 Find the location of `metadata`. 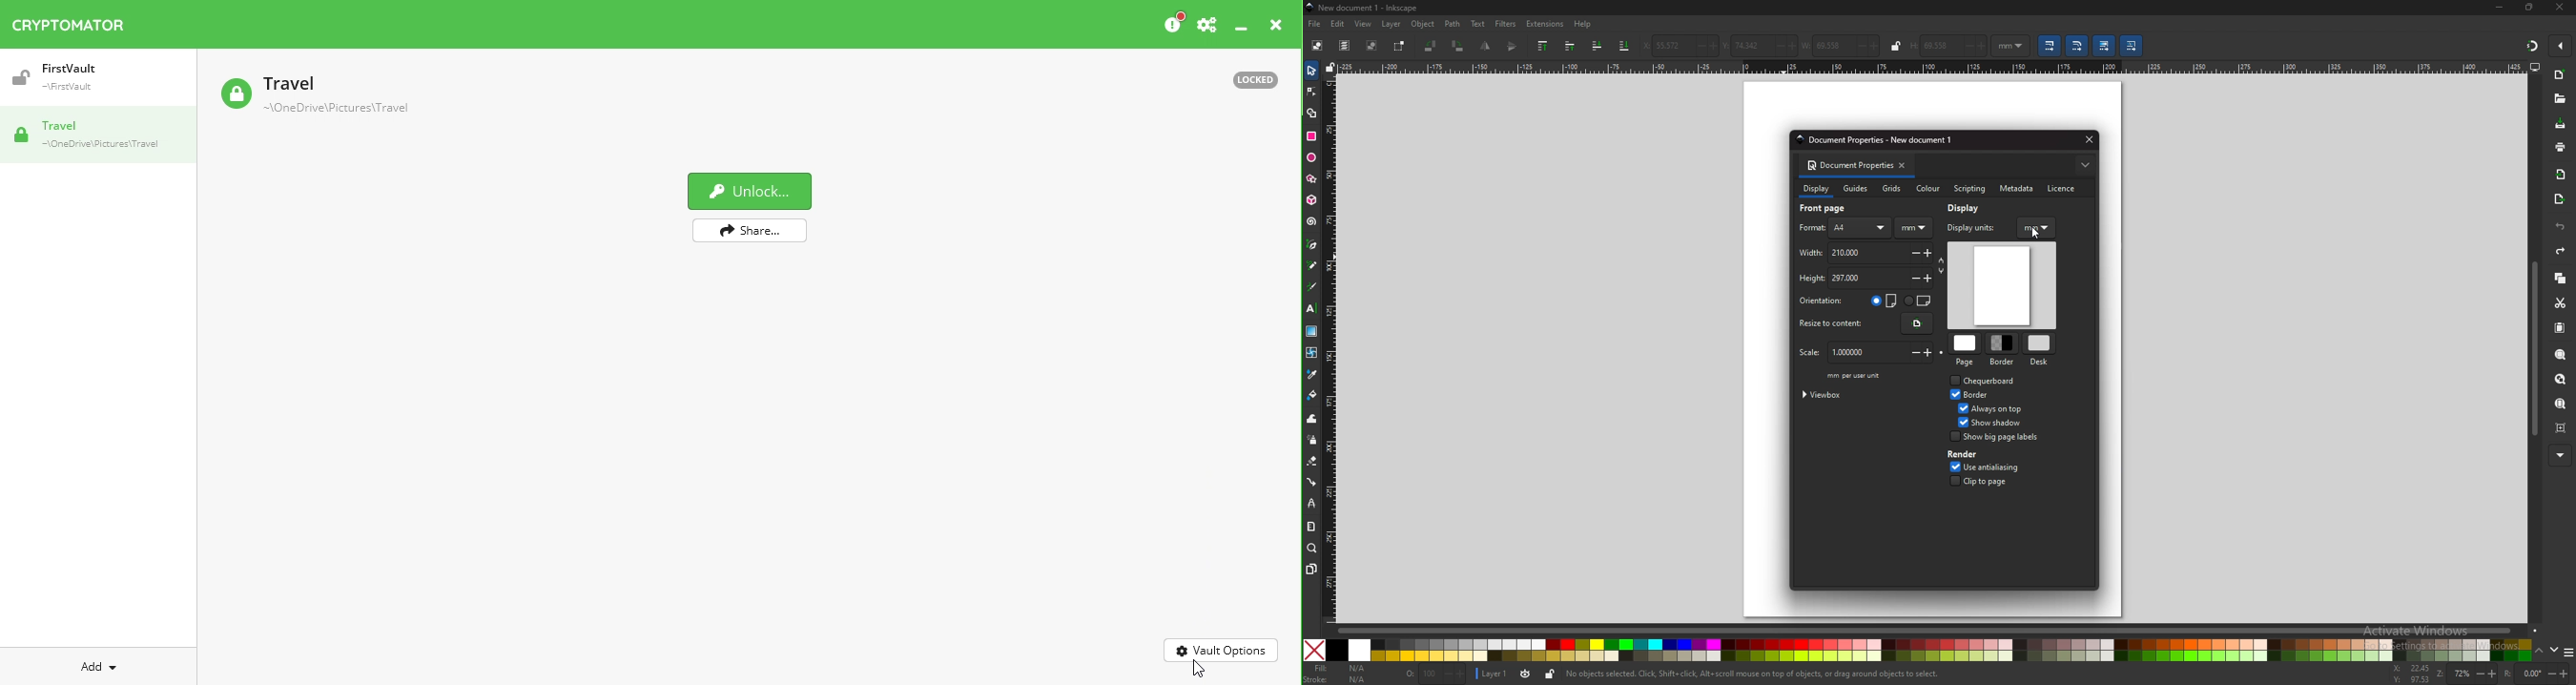

metadata is located at coordinates (2017, 189).